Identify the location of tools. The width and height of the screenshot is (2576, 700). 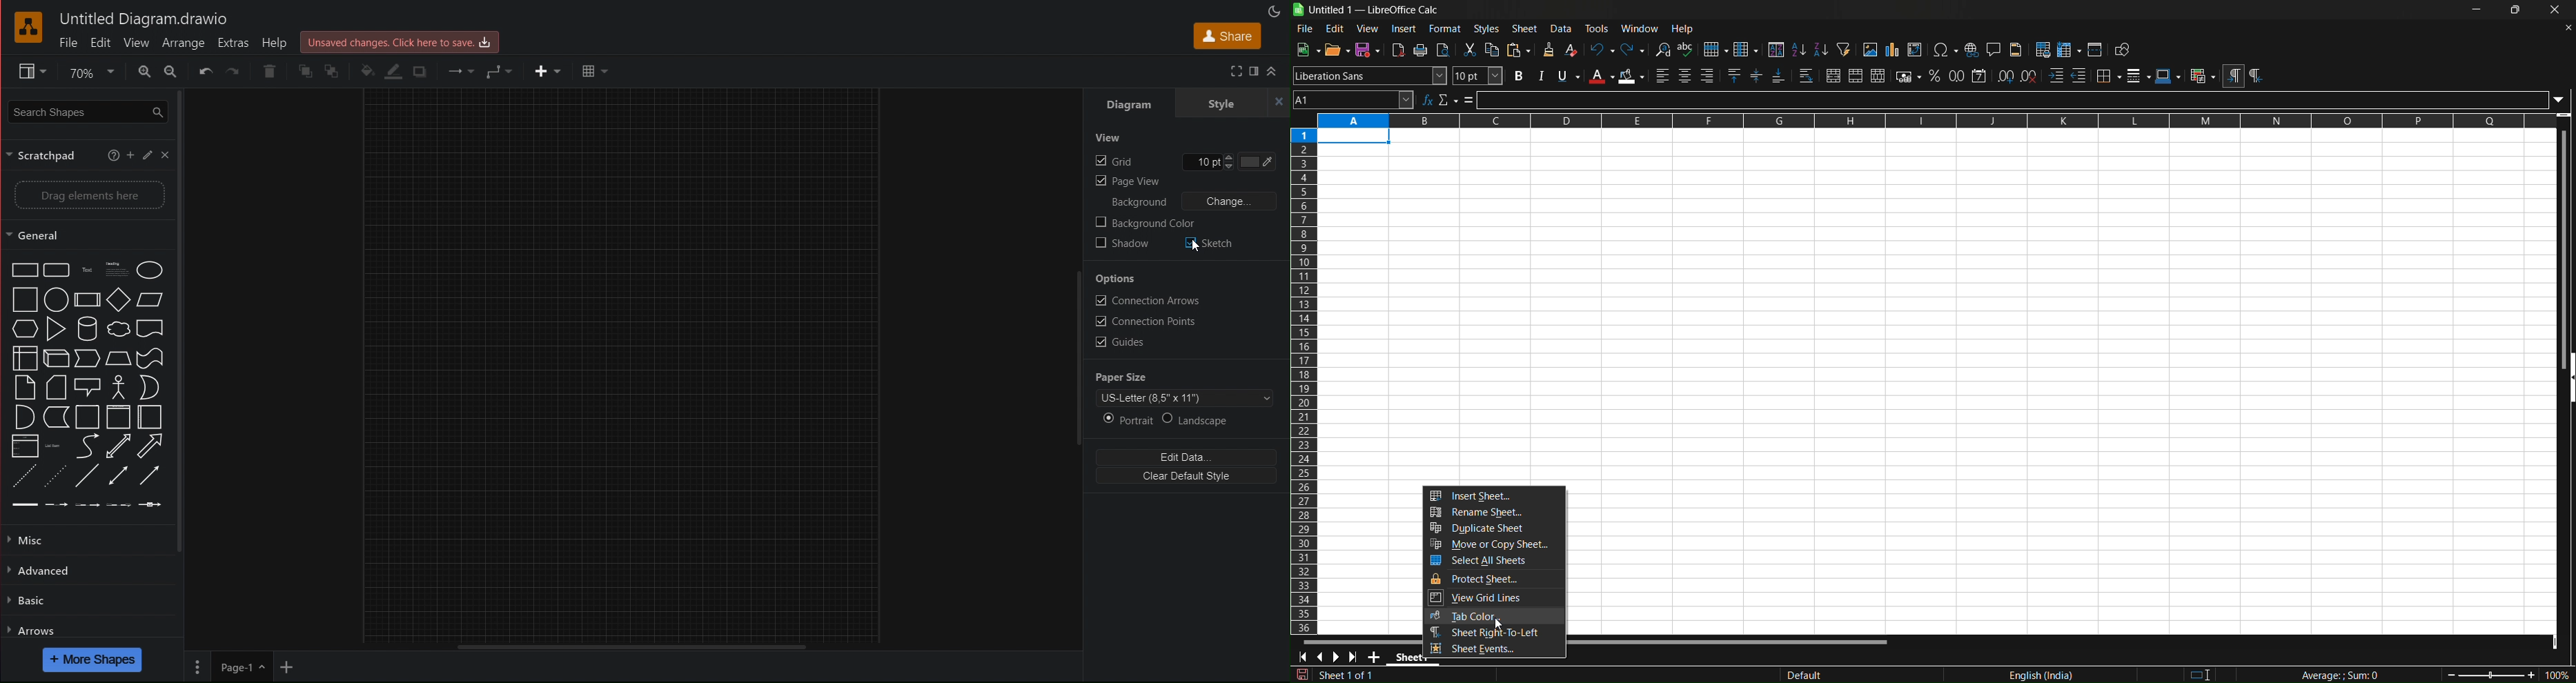
(1600, 28).